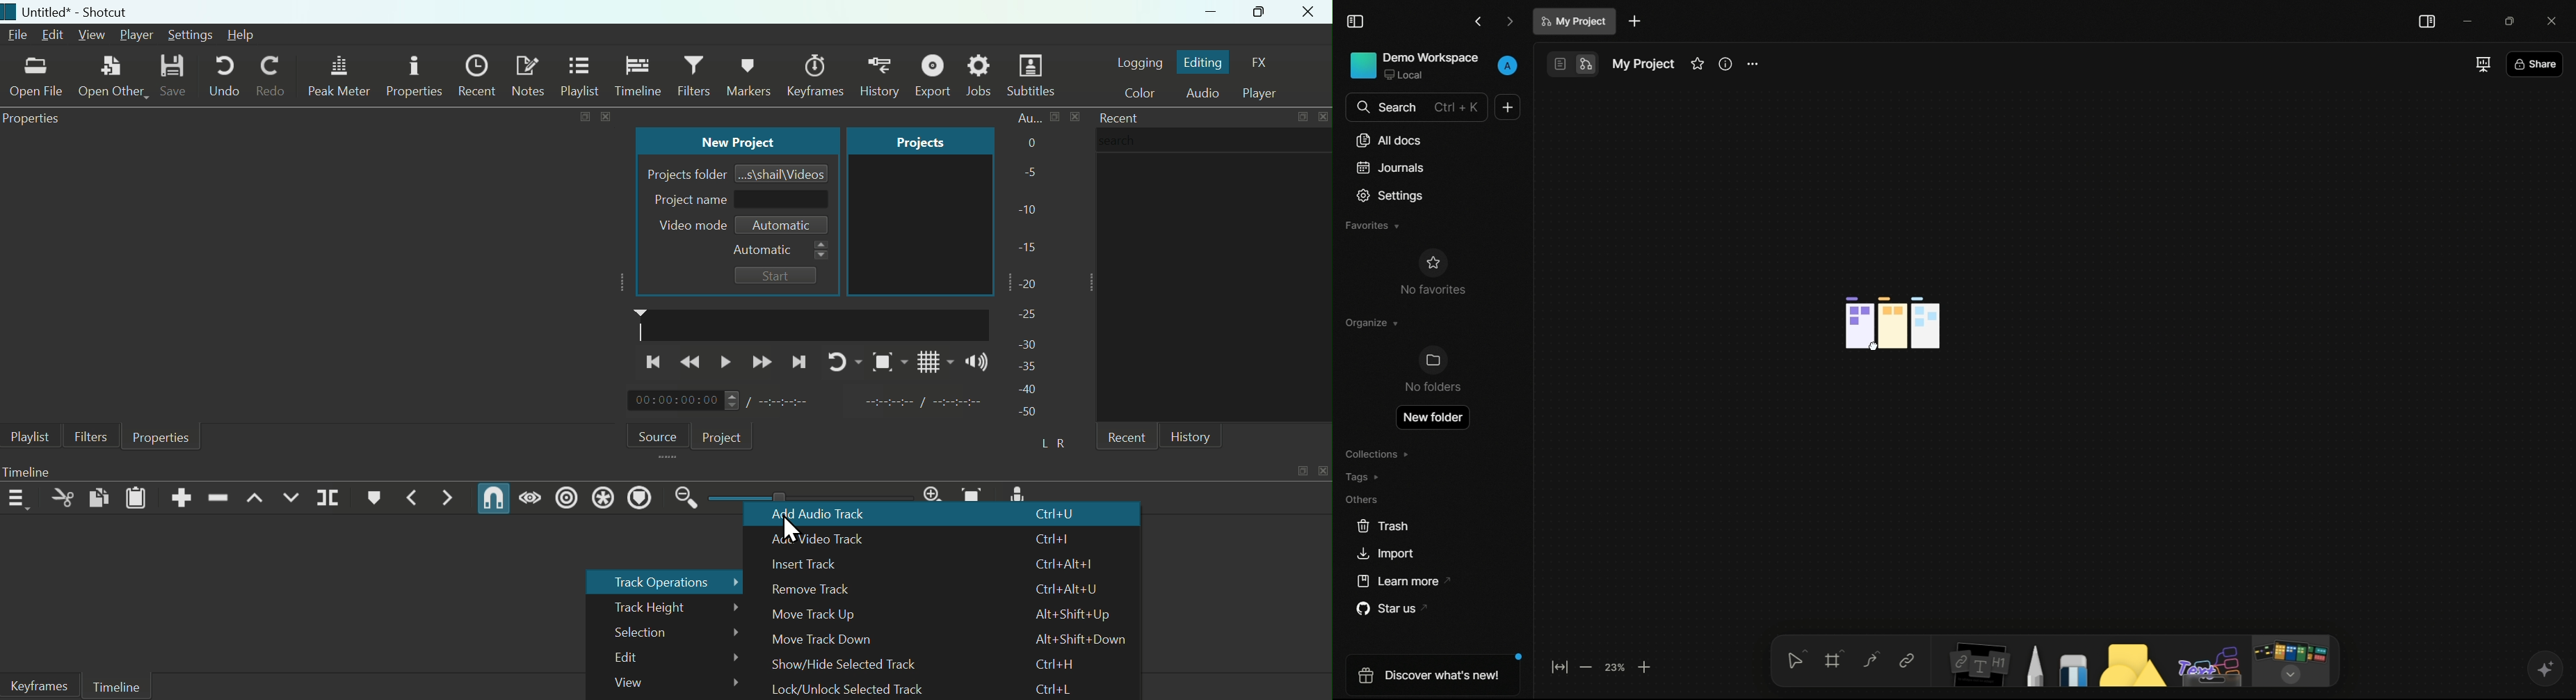 This screenshot has width=2576, height=700. What do you see at coordinates (1432, 417) in the screenshot?
I see `new folder` at bounding box center [1432, 417].